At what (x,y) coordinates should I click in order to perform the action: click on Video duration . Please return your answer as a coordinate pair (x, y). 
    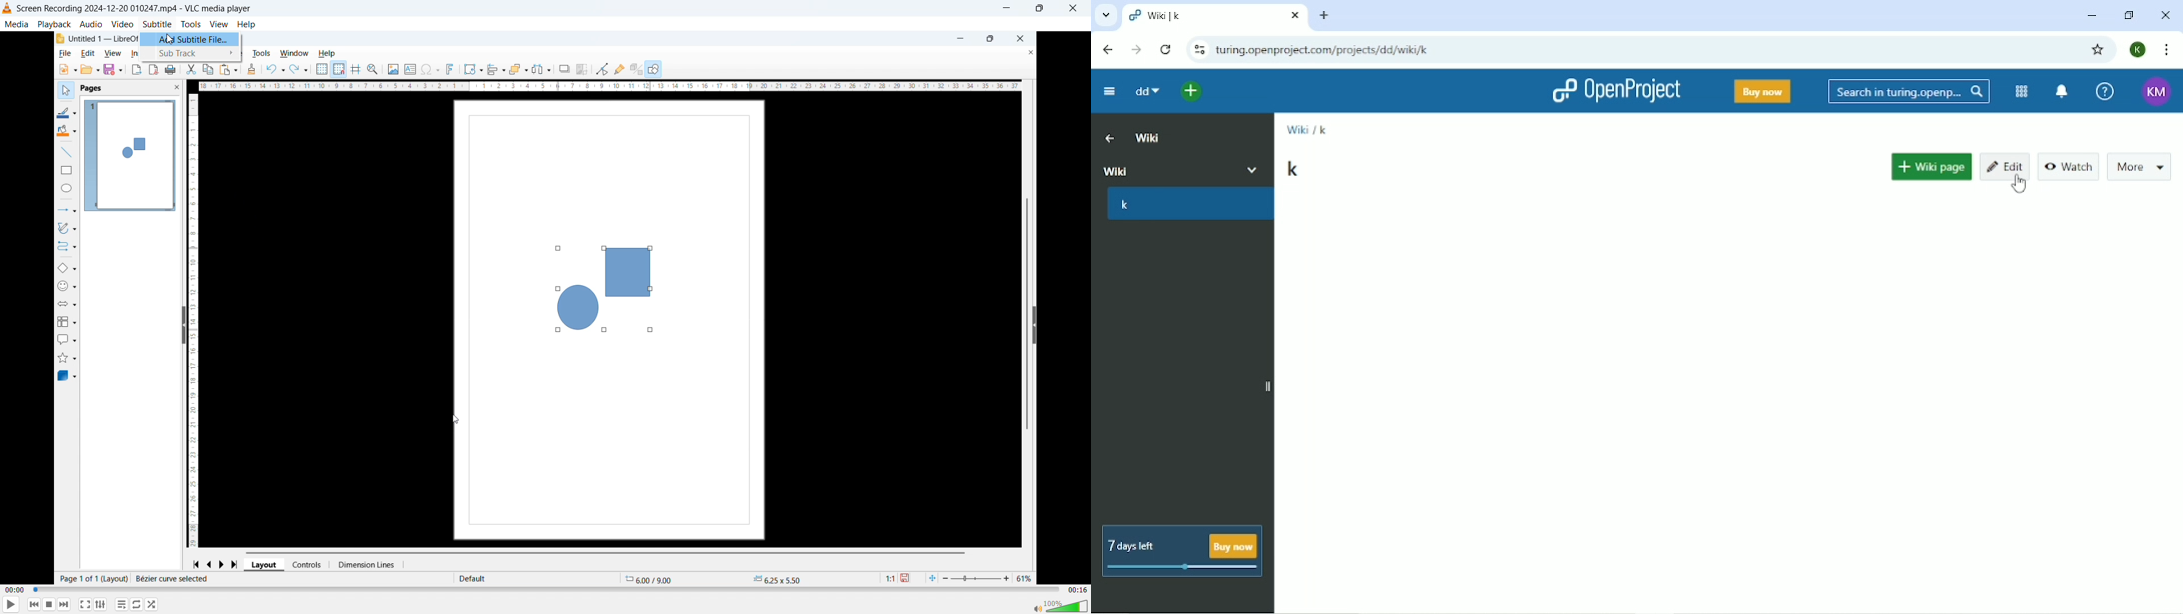
    Looking at the image, I should click on (1077, 590).